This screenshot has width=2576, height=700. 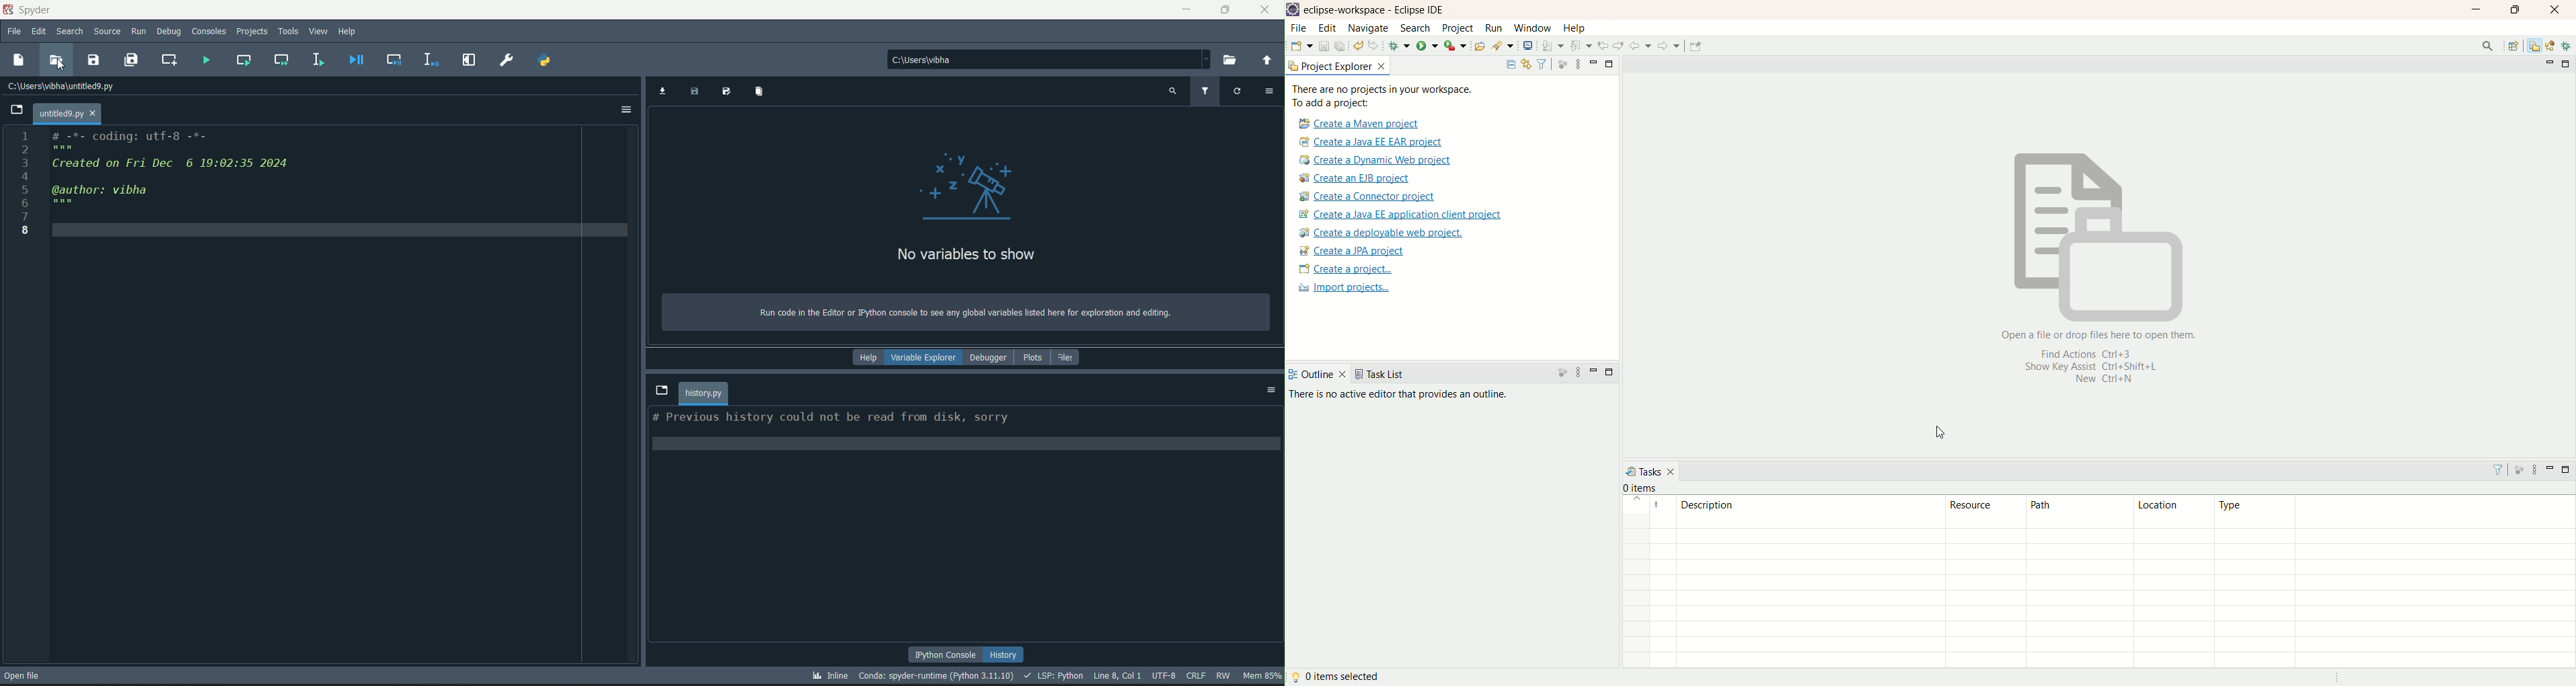 What do you see at coordinates (130, 60) in the screenshot?
I see `save all files` at bounding box center [130, 60].